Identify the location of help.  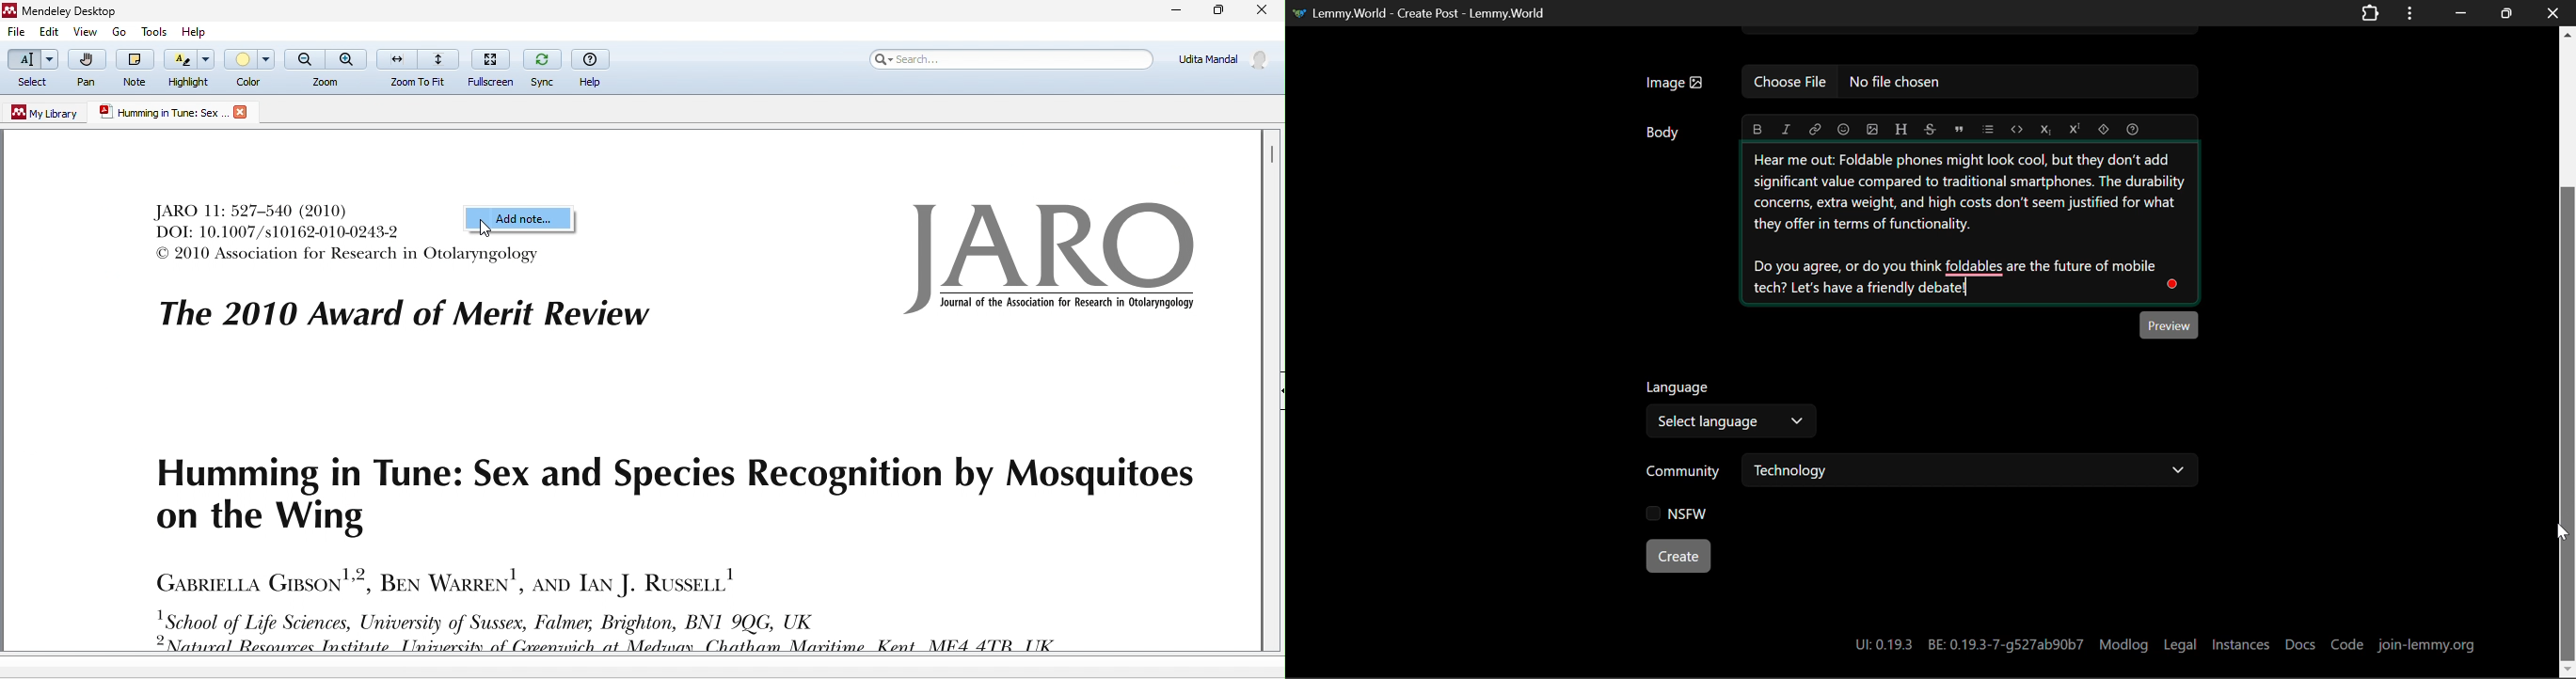
(595, 69).